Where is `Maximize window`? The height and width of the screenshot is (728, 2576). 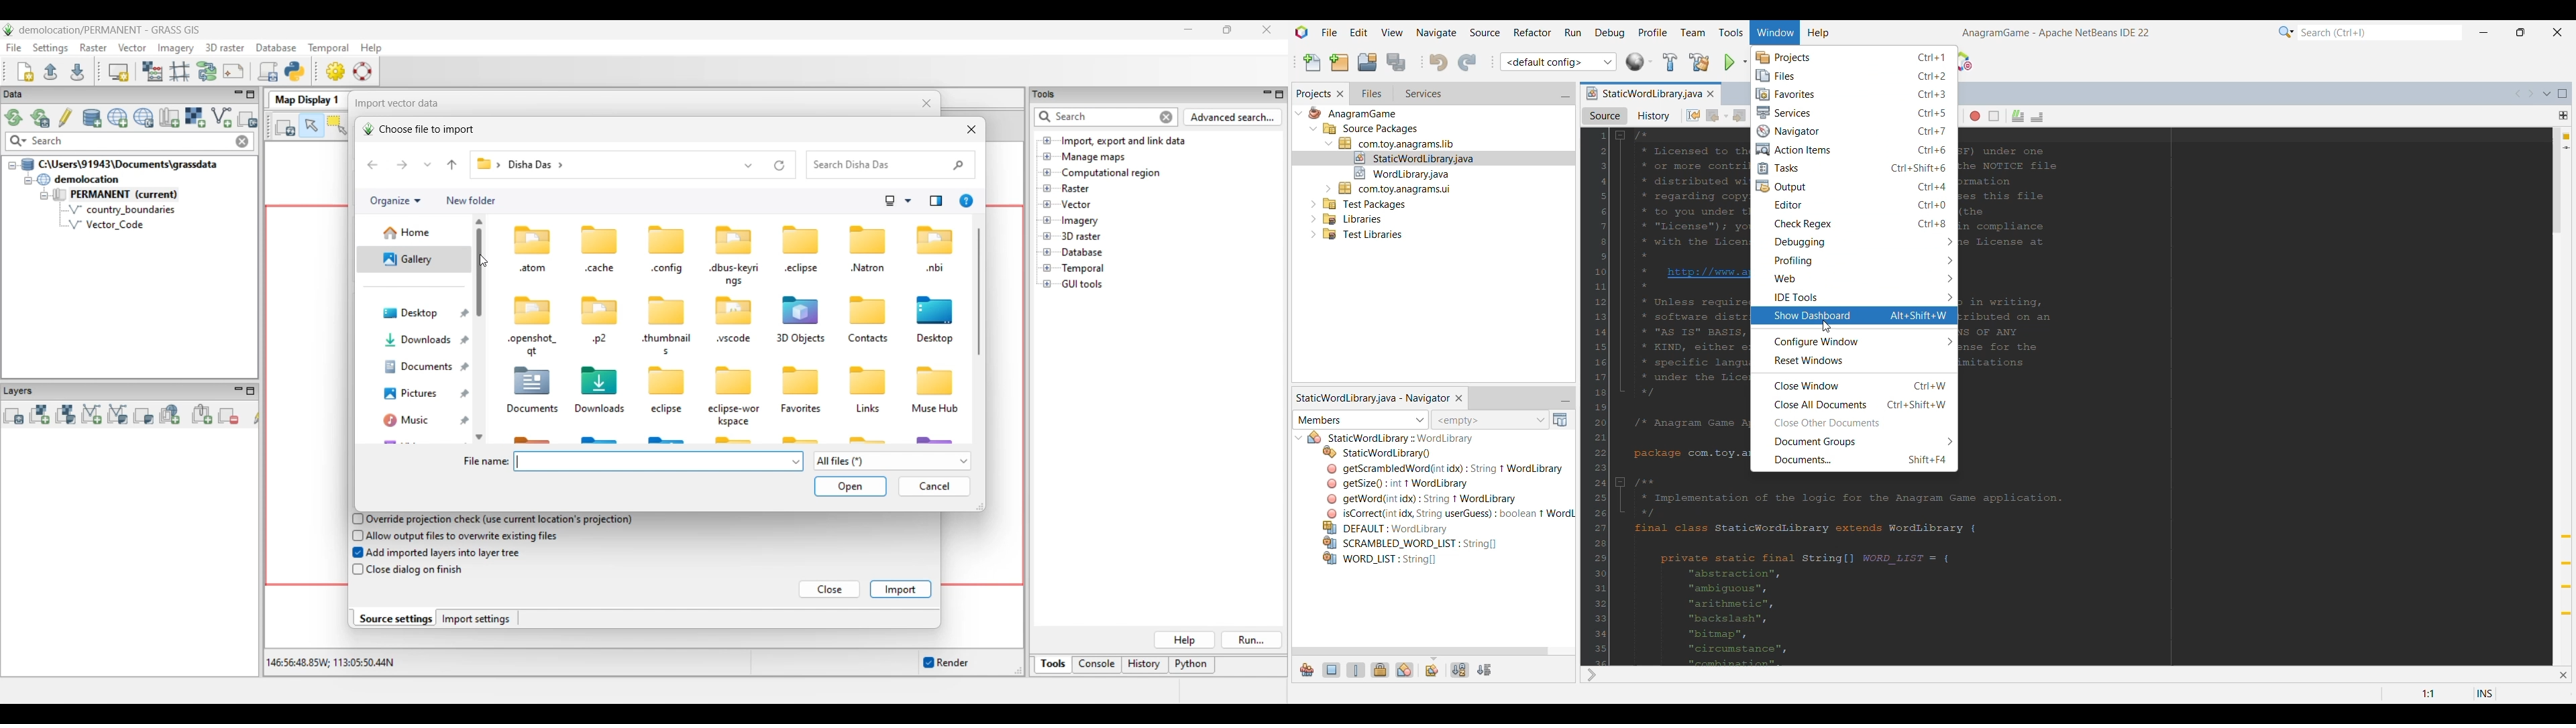 Maximize window is located at coordinates (2563, 94).